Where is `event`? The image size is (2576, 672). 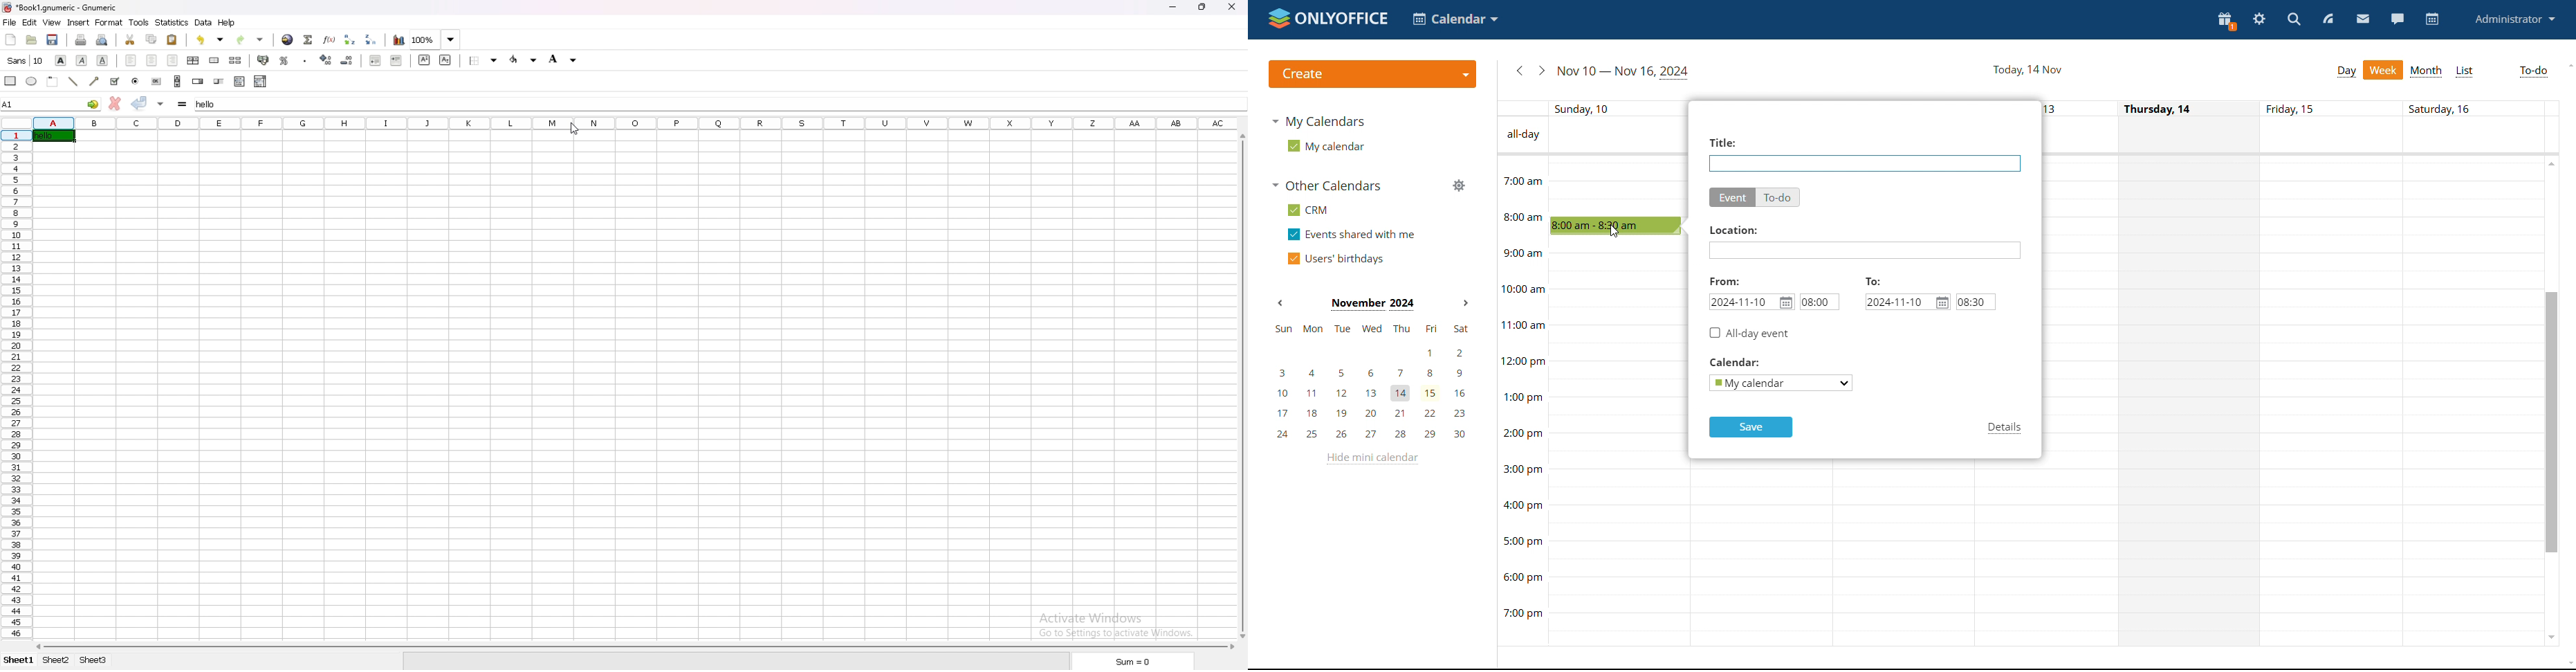 event is located at coordinates (1732, 197).